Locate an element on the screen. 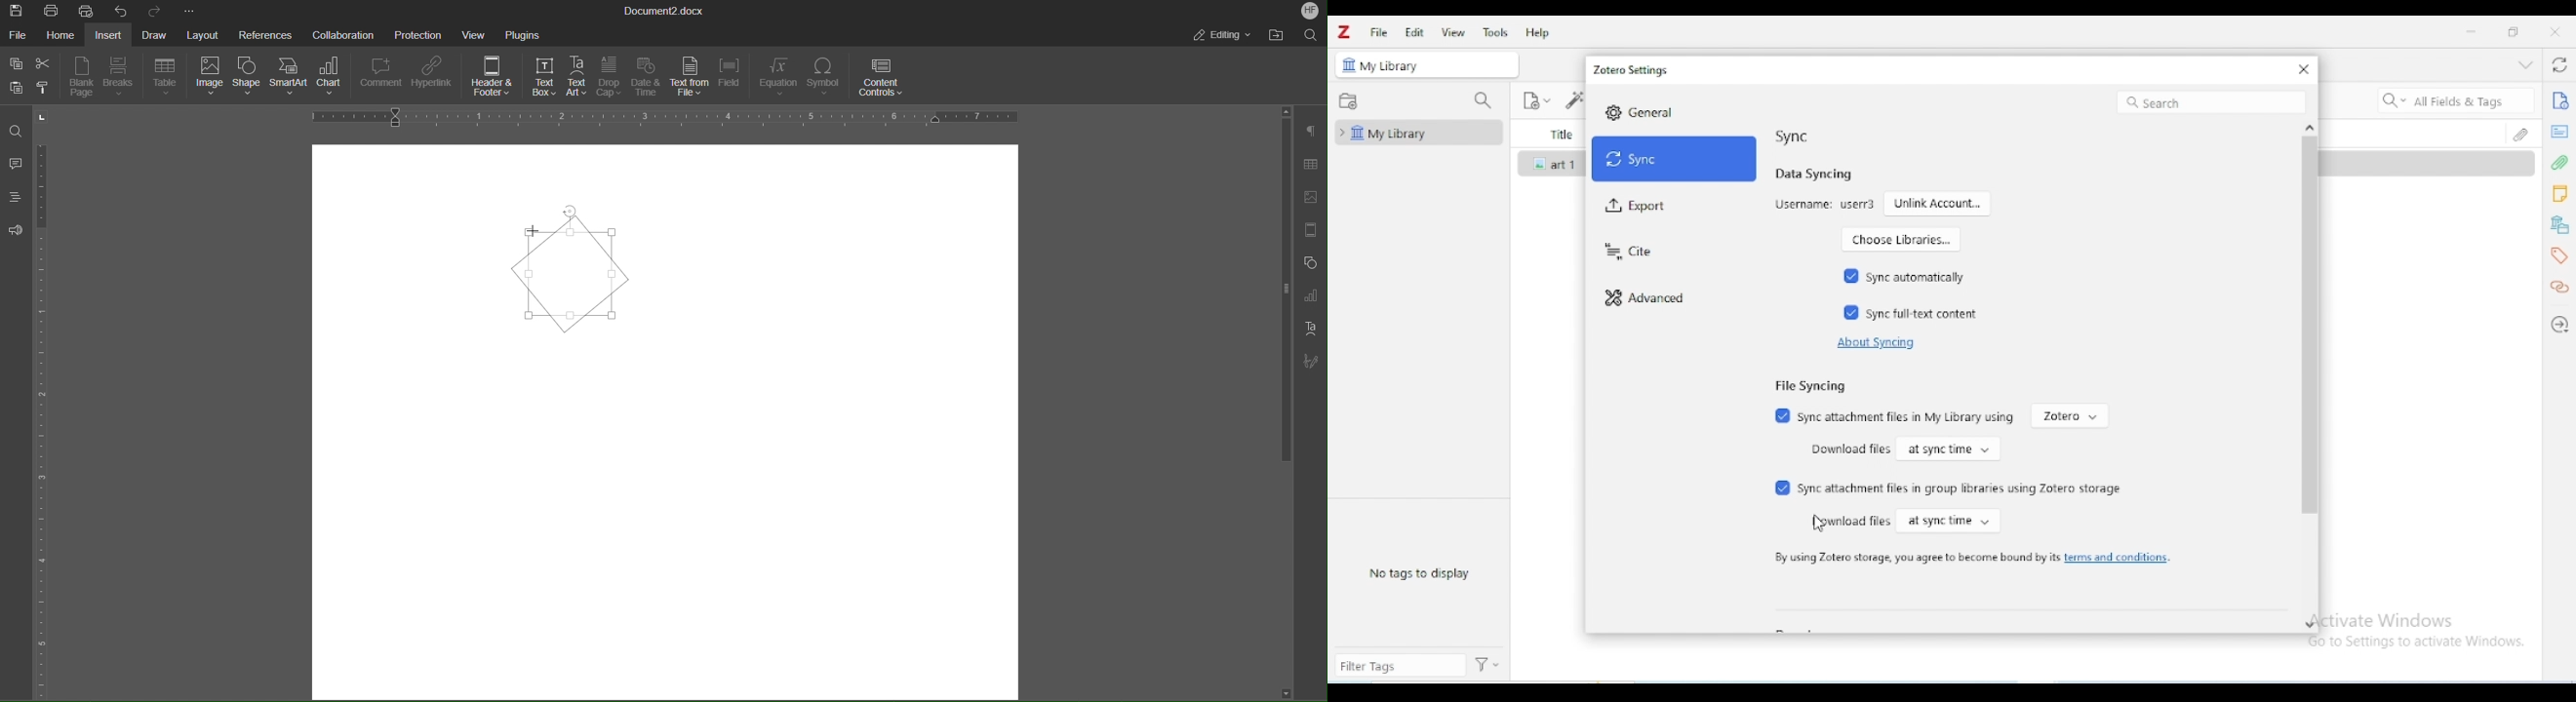 The image size is (2576, 728). Checked box is located at coordinates (1852, 275).